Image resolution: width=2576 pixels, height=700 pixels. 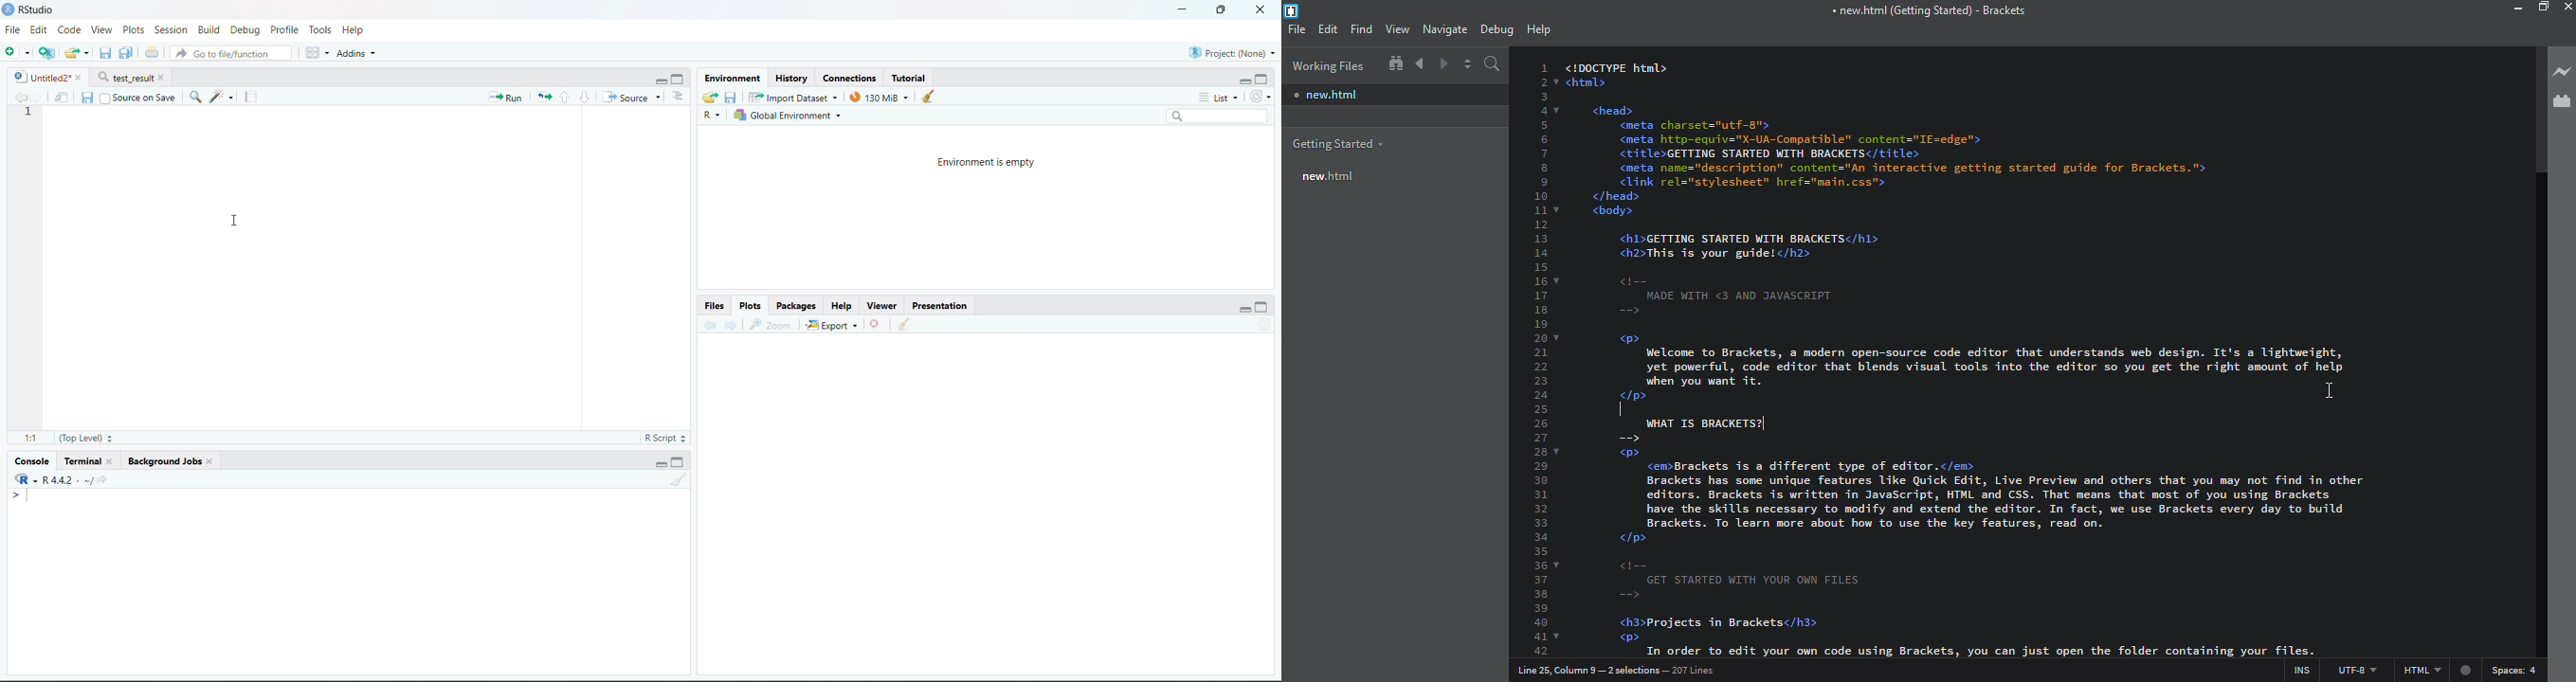 What do you see at coordinates (2502, 8) in the screenshot?
I see `minimize` at bounding box center [2502, 8].